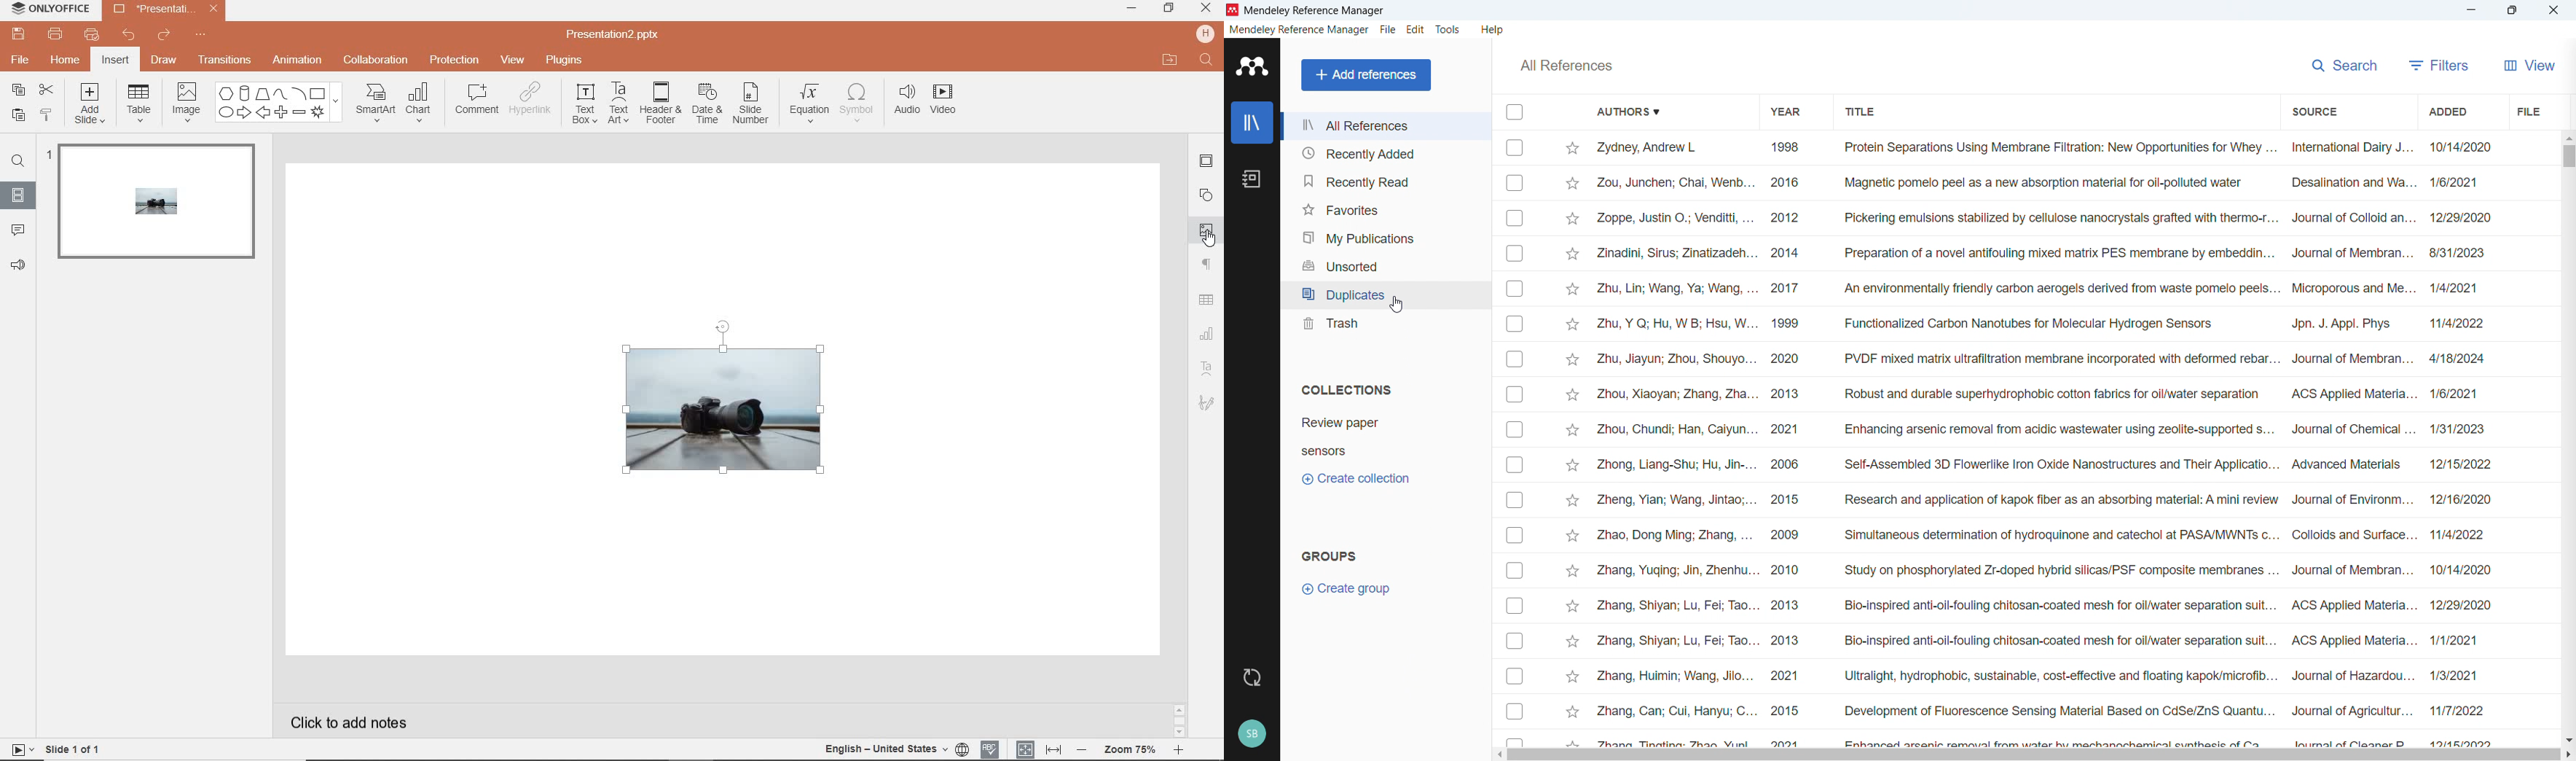 This screenshot has height=784, width=2576. What do you see at coordinates (186, 101) in the screenshot?
I see `image` at bounding box center [186, 101].